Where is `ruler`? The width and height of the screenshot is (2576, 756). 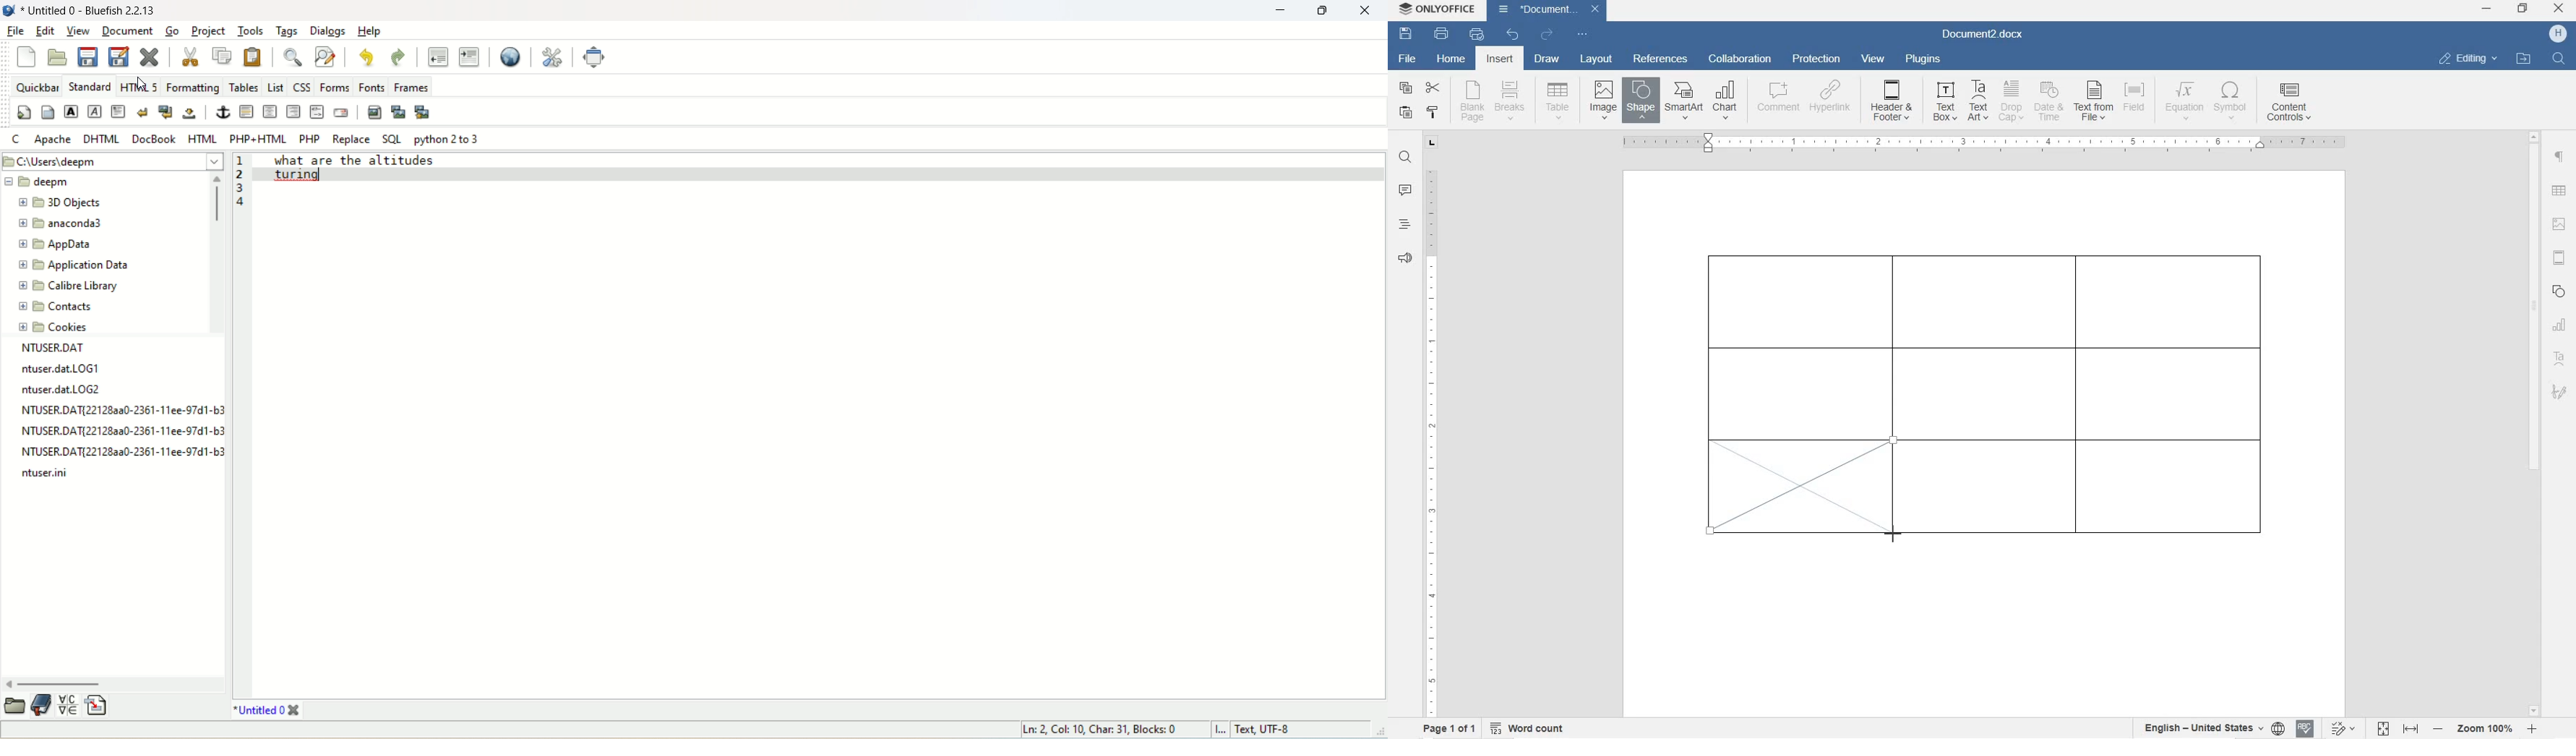
ruler is located at coordinates (1990, 144).